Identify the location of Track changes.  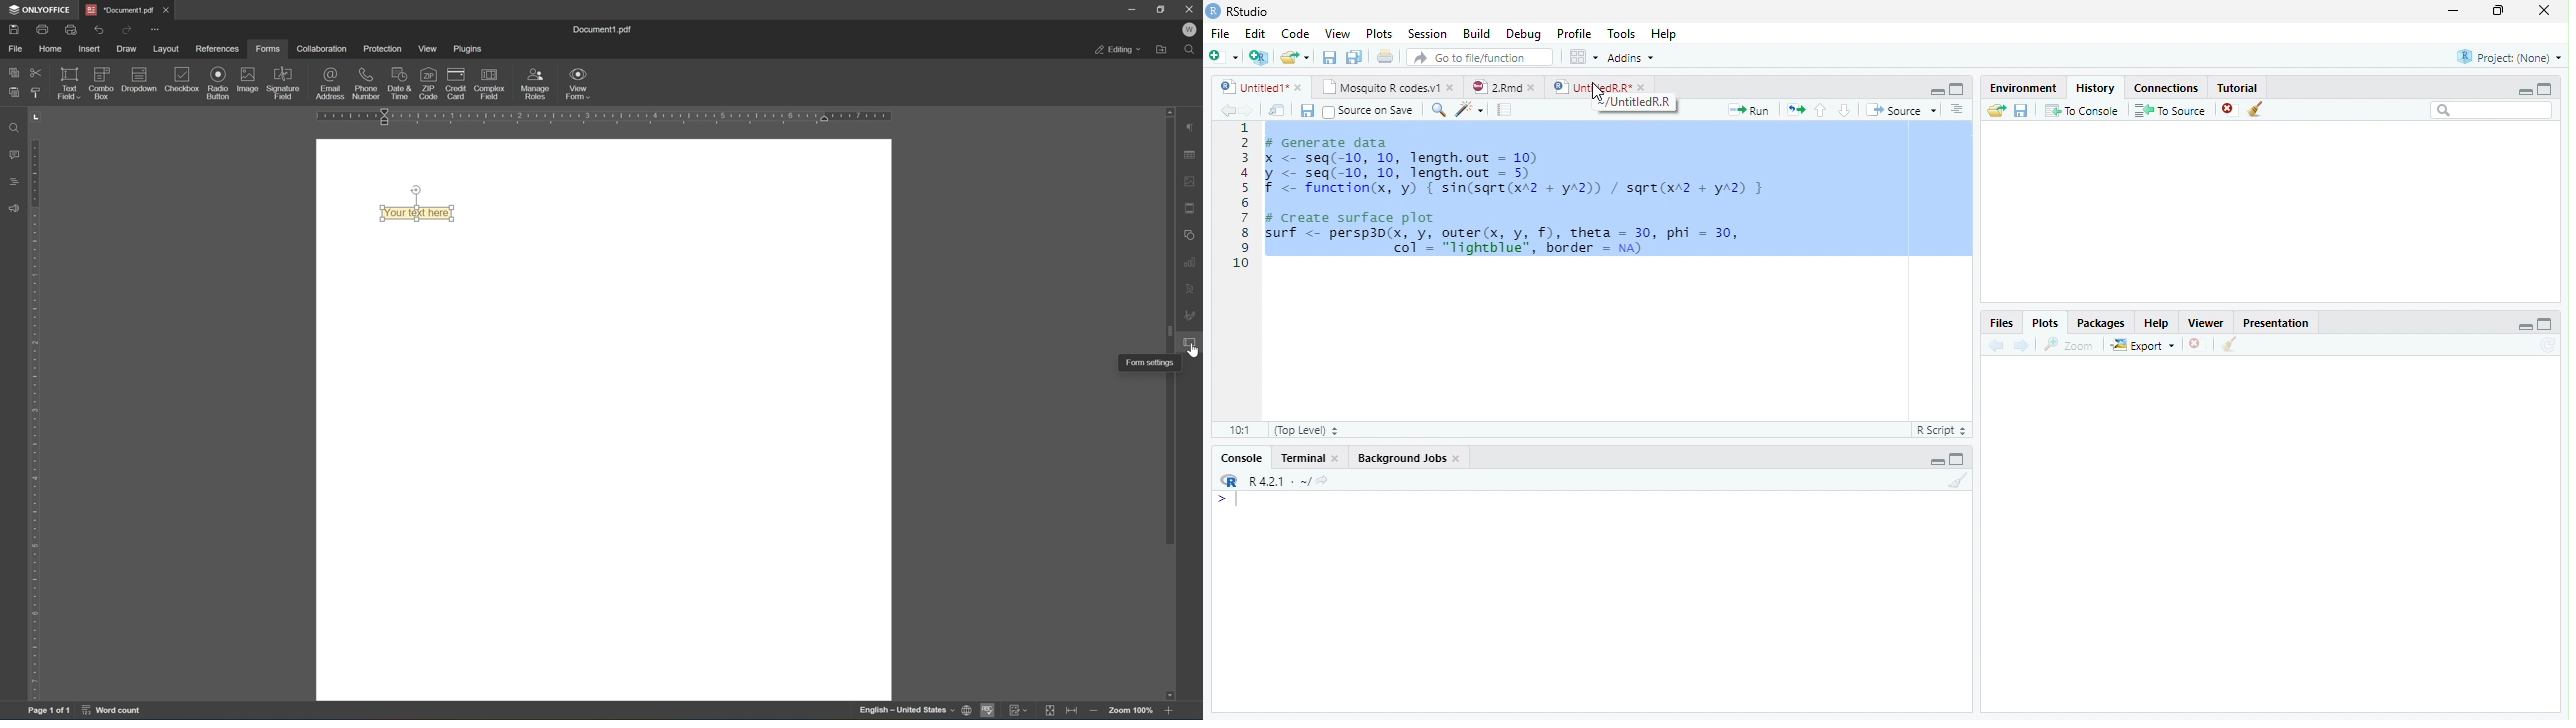
(1051, 712).